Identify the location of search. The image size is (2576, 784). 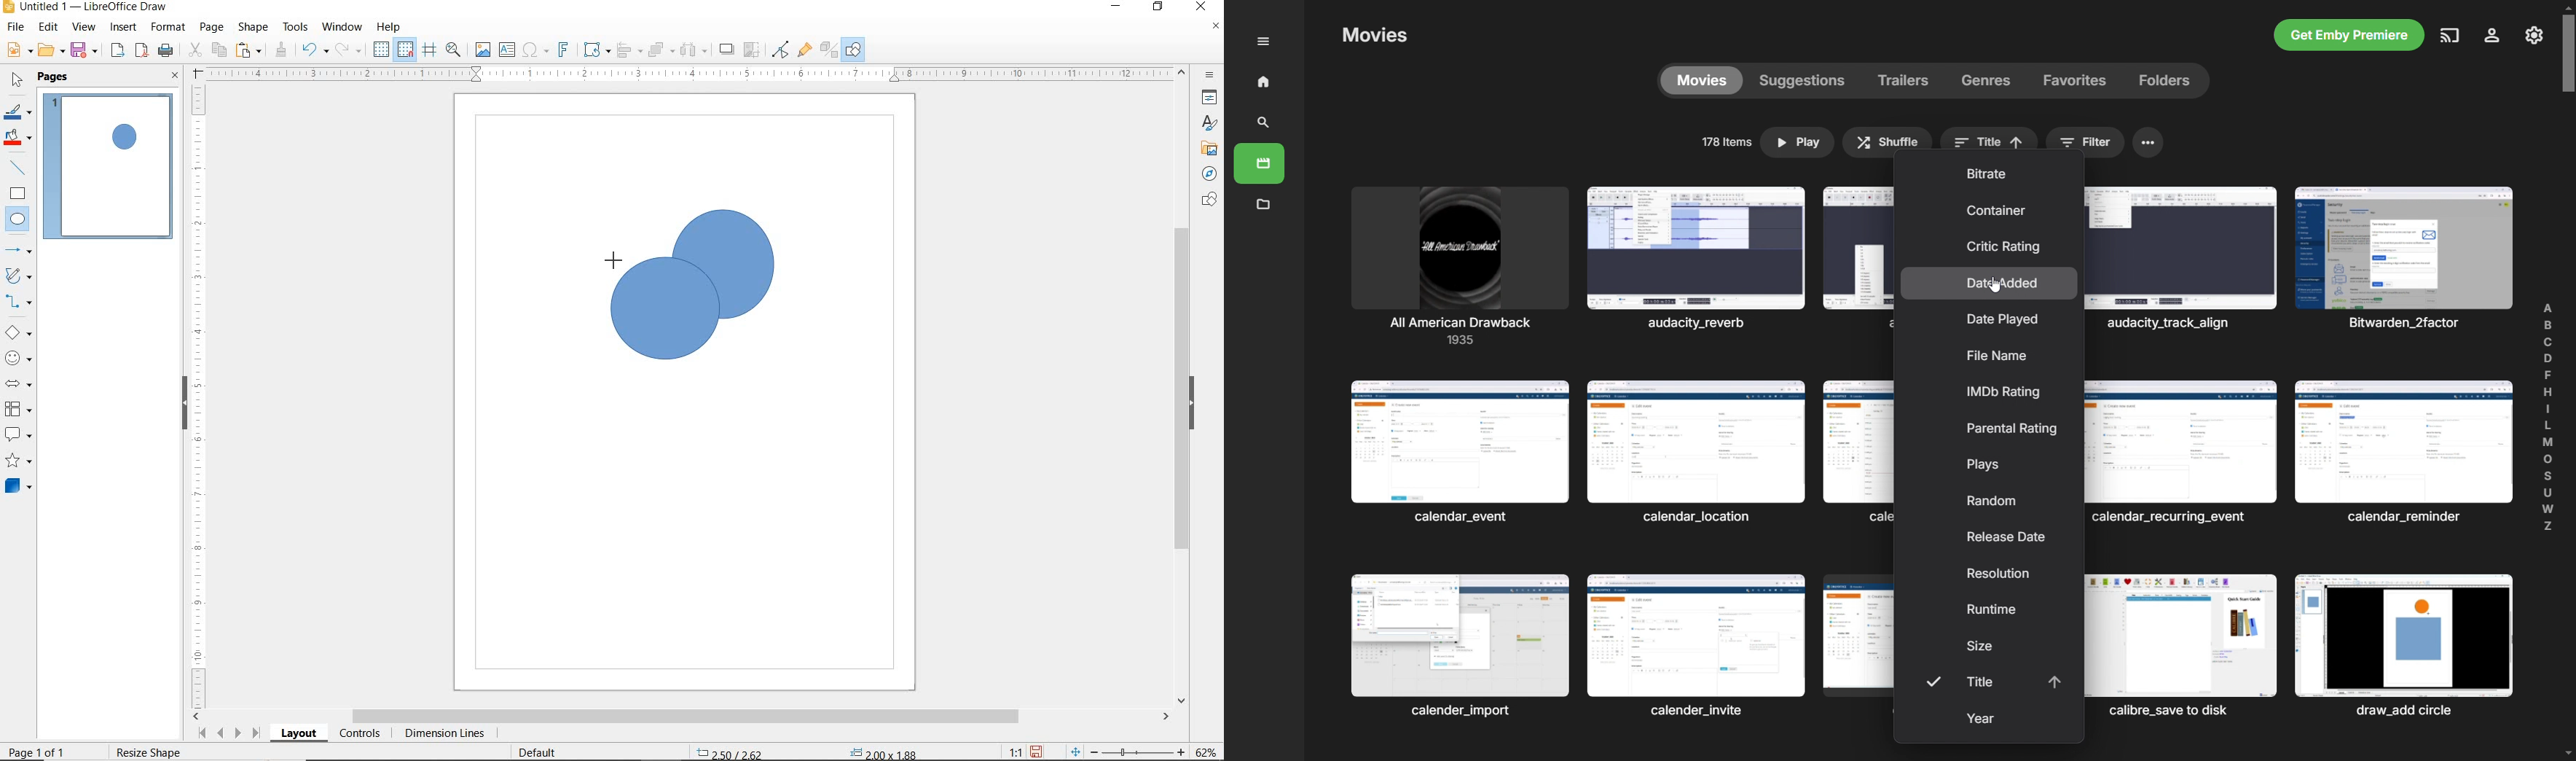
(1263, 123).